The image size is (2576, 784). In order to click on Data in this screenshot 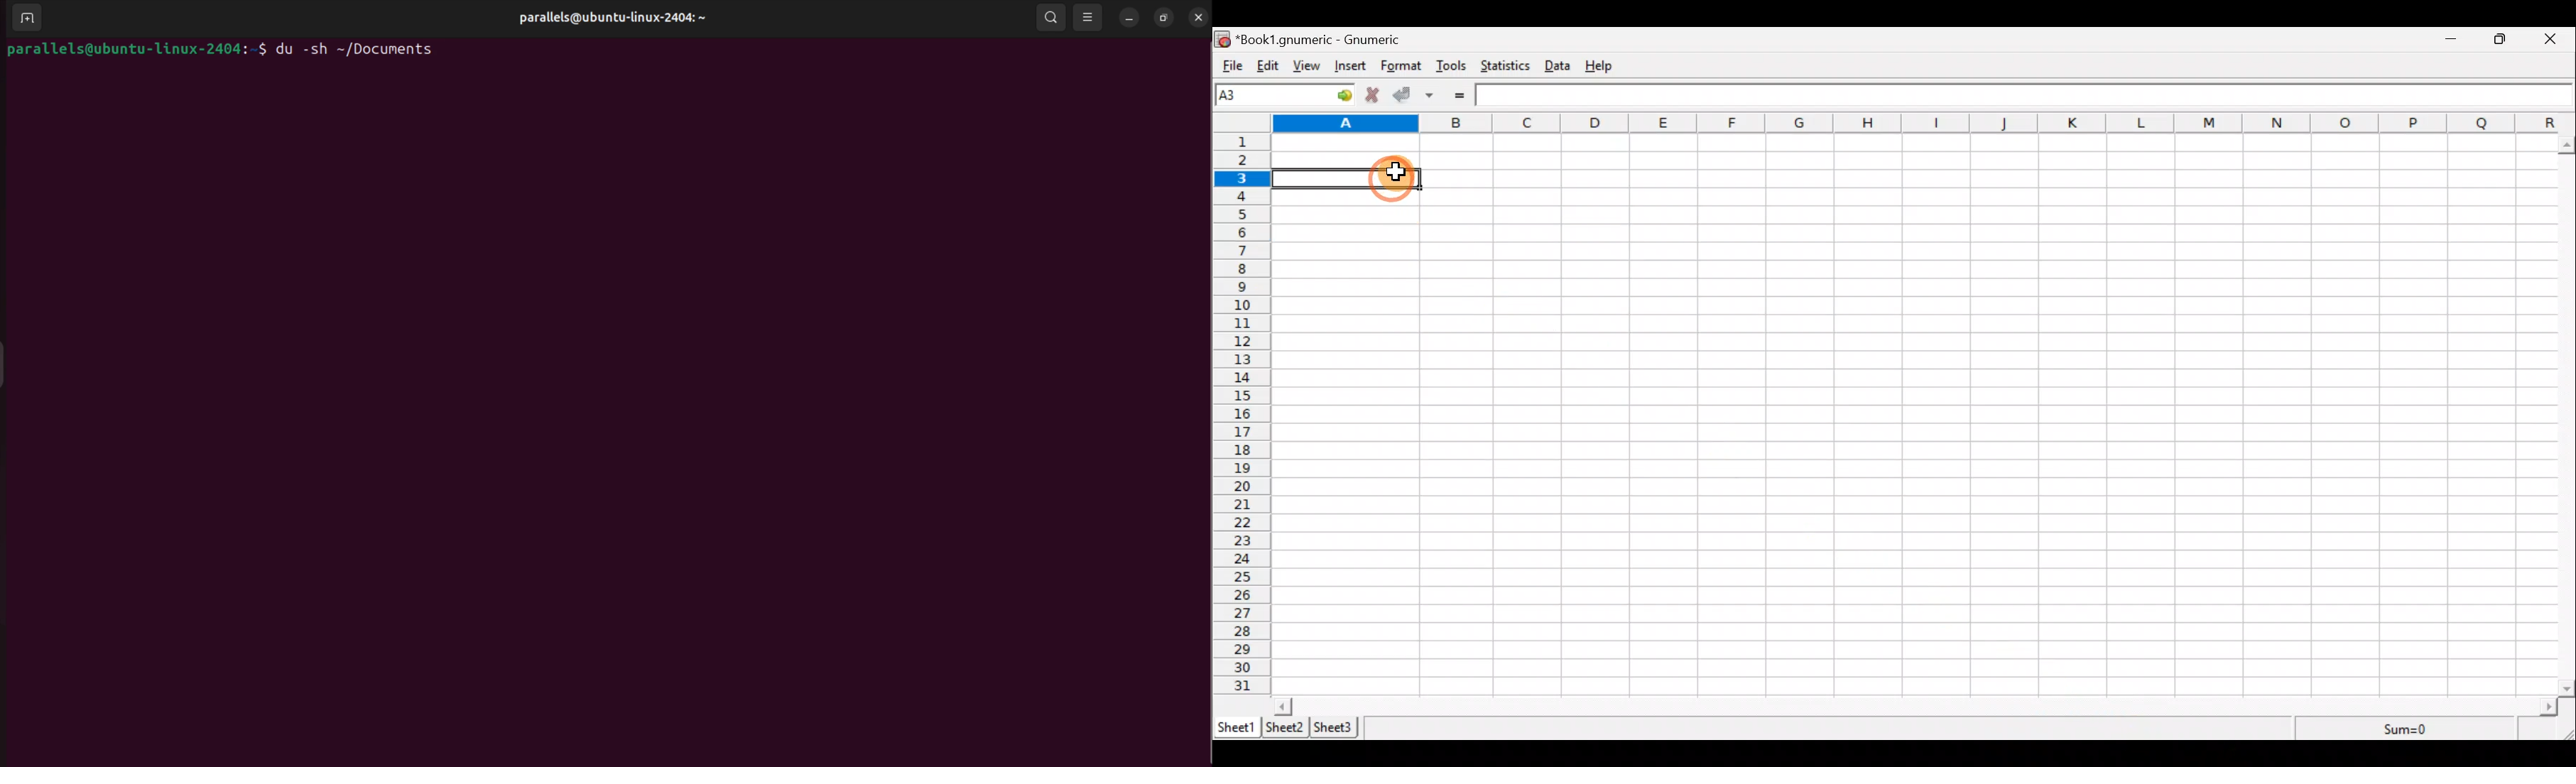, I will do `click(1562, 66)`.